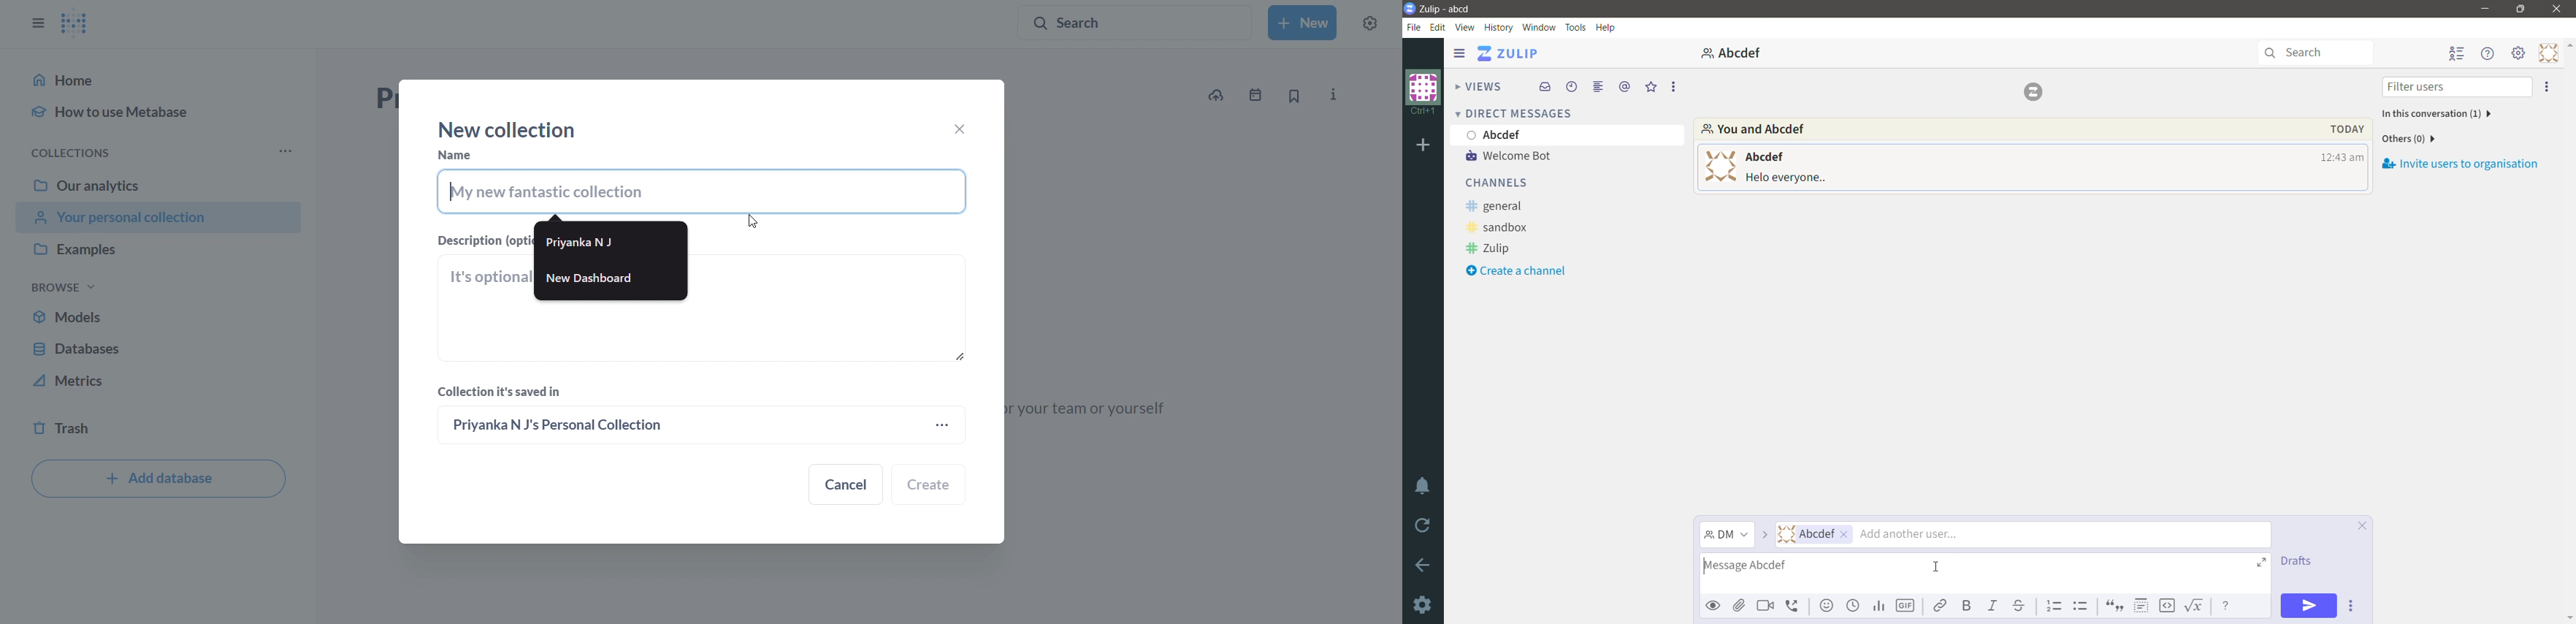  Describe the element at coordinates (2309, 606) in the screenshot. I see `Send` at that location.